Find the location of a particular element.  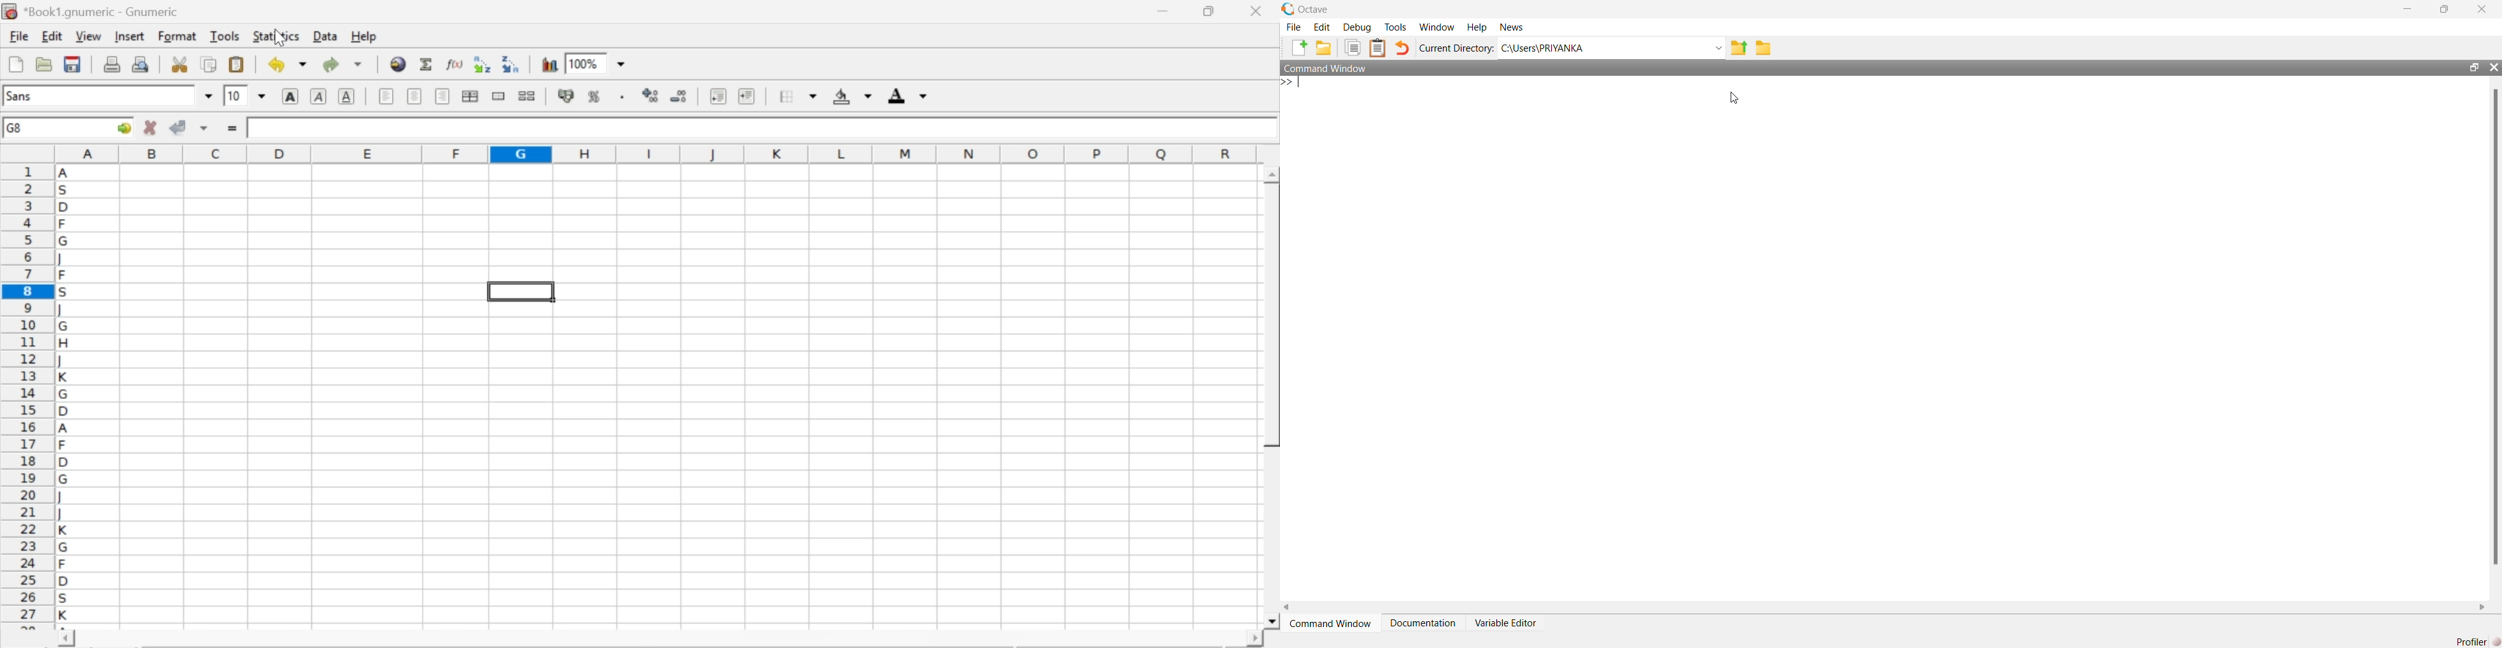

format selection as percentage is located at coordinates (592, 96).